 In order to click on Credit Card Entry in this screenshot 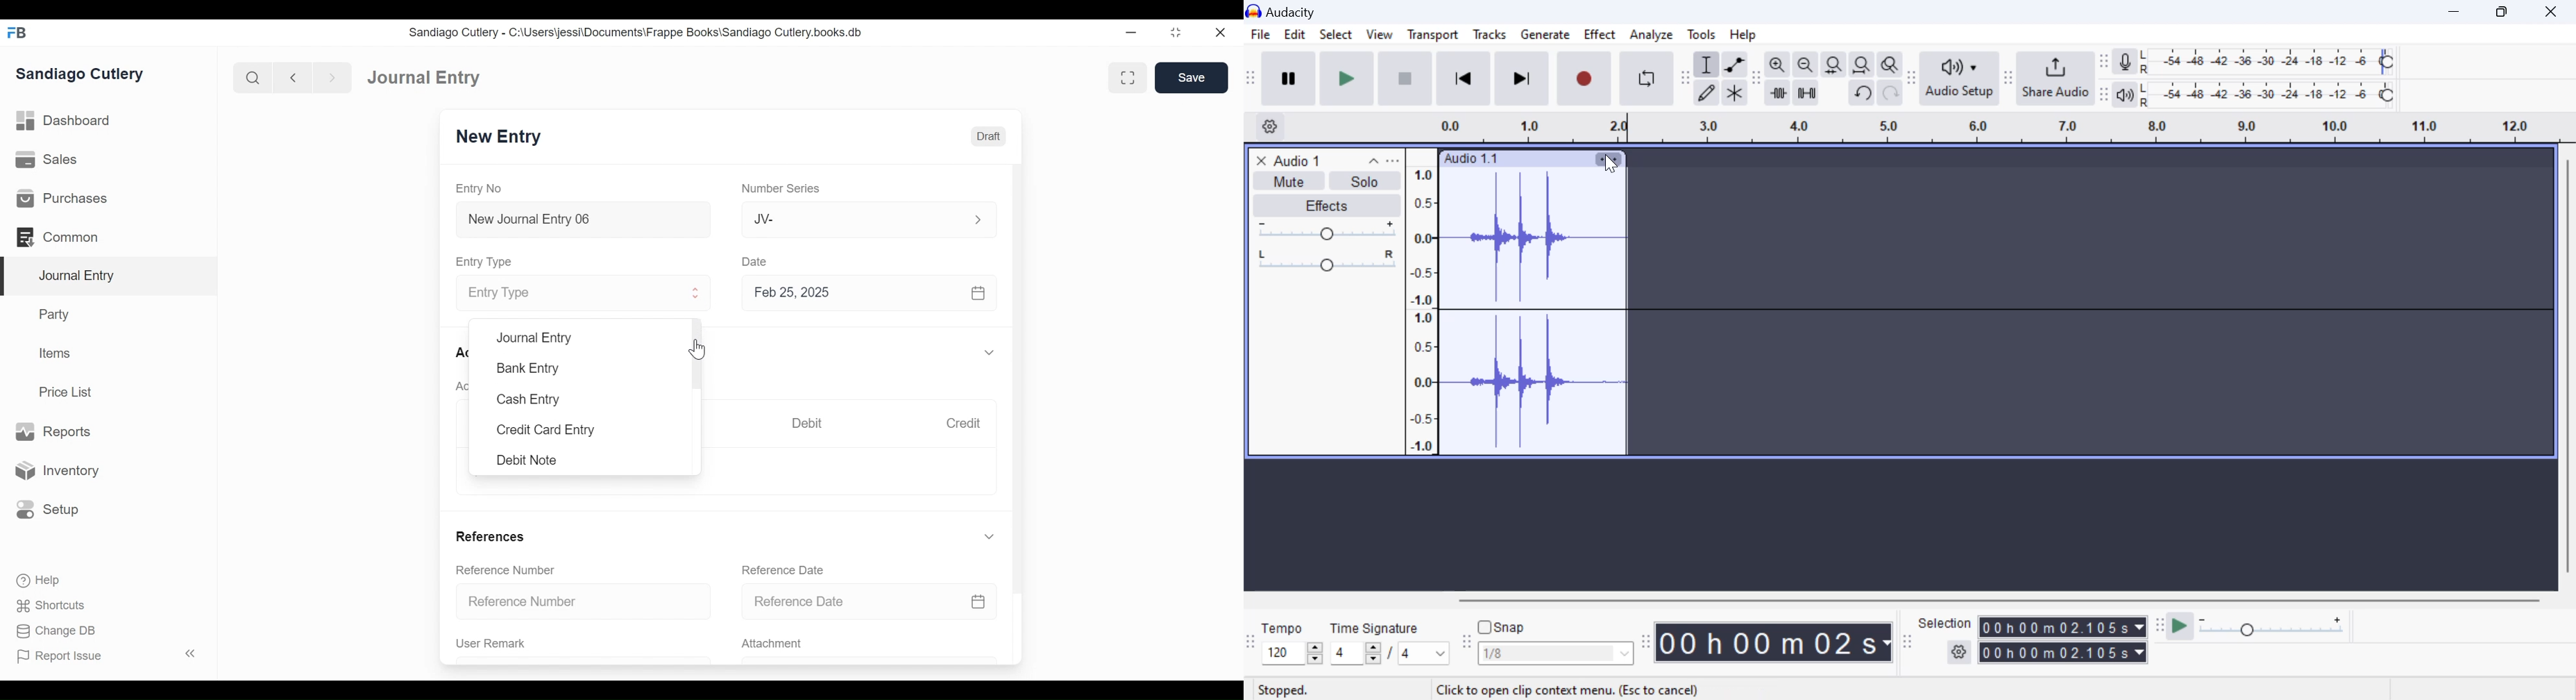, I will do `click(546, 430)`.